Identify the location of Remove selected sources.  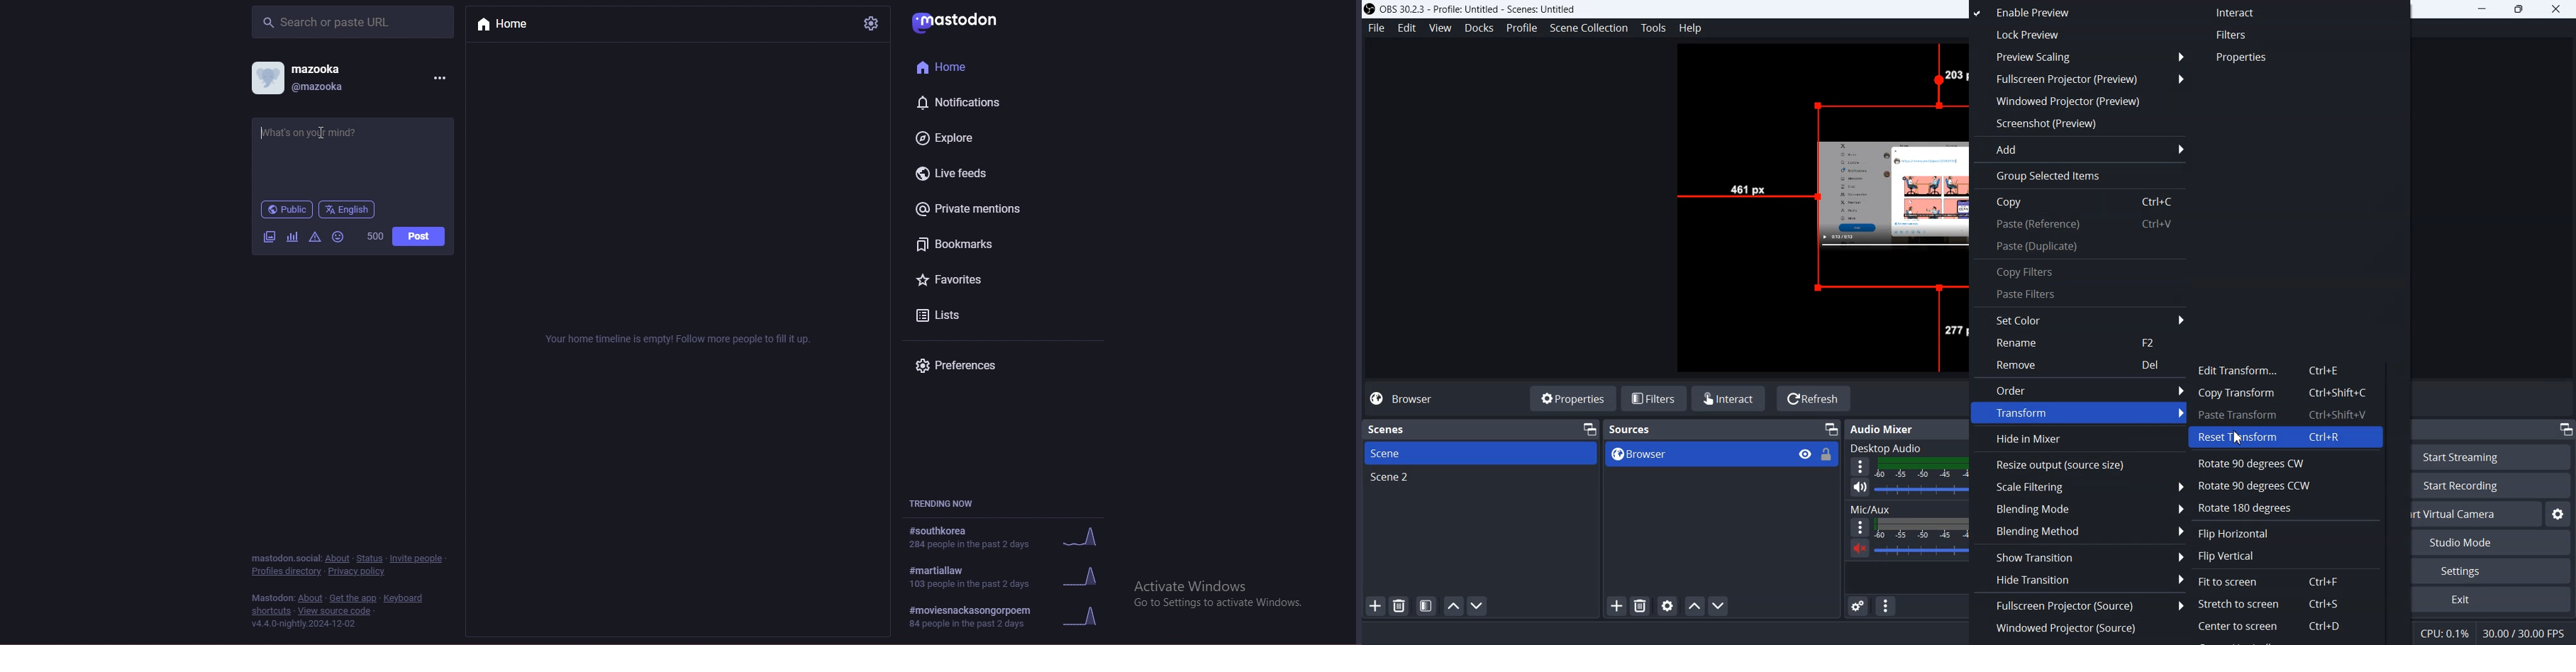
(1640, 606).